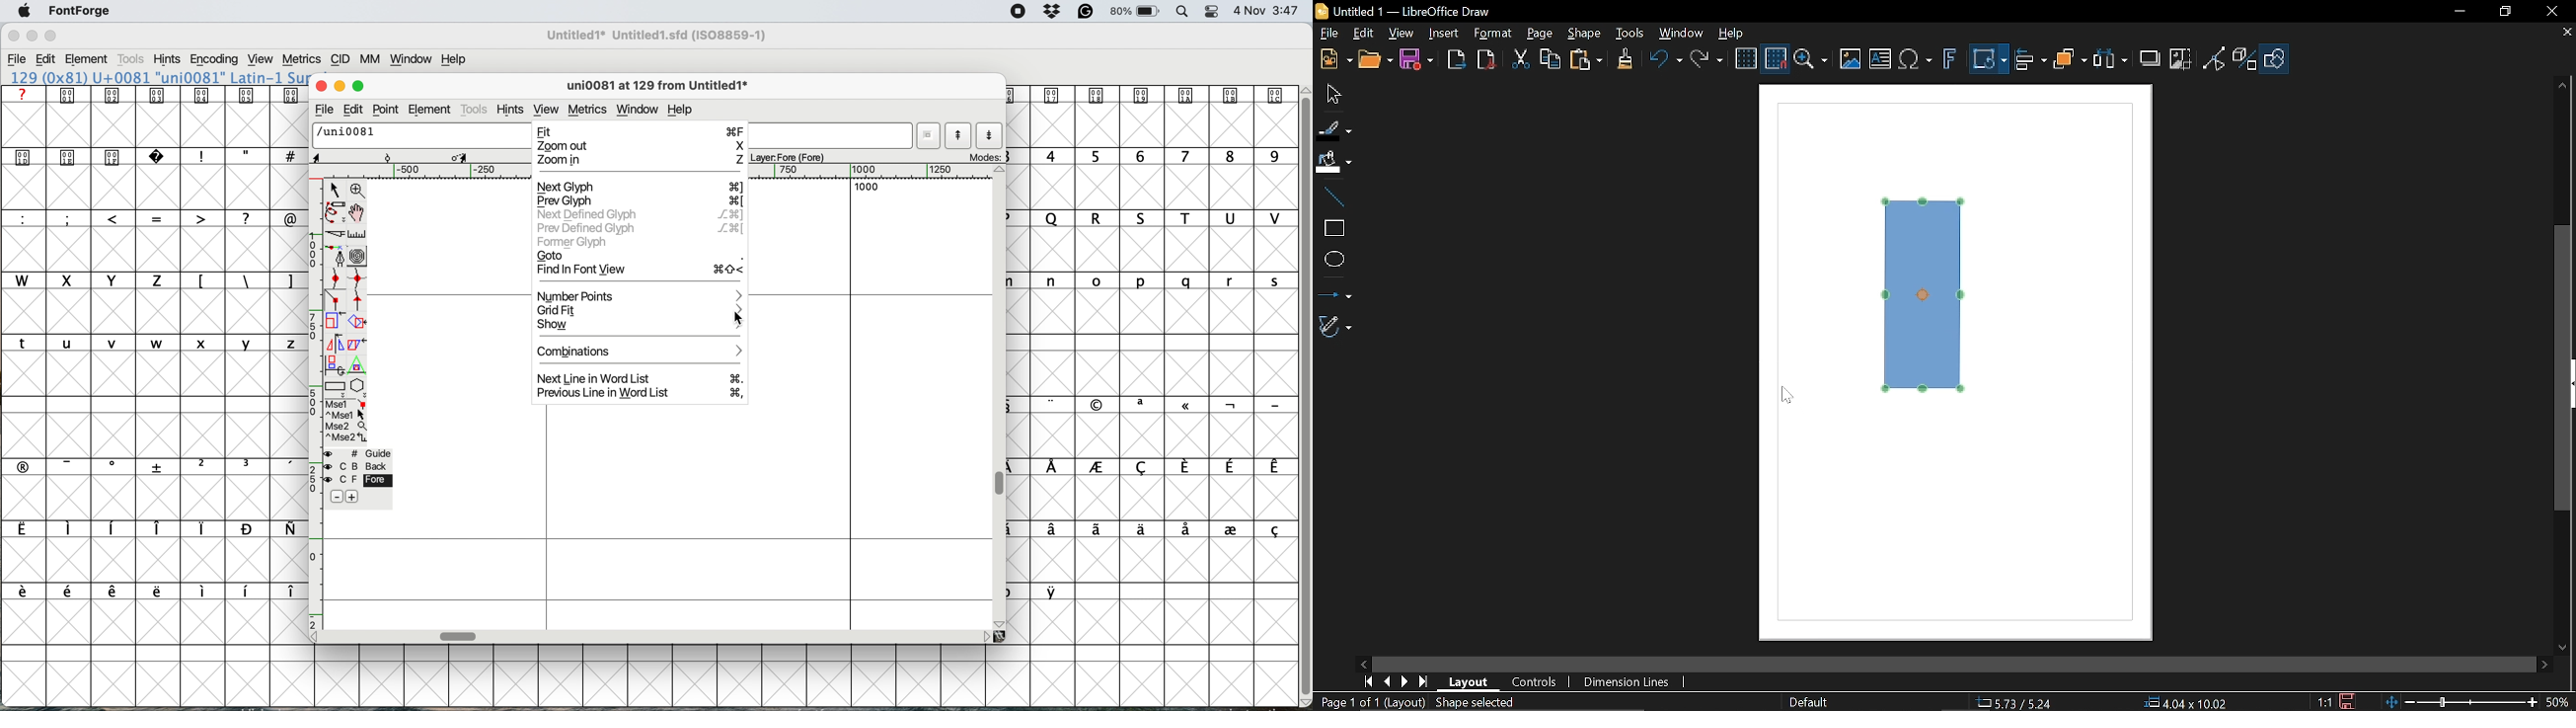 This screenshot has height=728, width=2576. Describe the element at coordinates (2561, 700) in the screenshot. I see `50% (Current Zoom)` at that location.